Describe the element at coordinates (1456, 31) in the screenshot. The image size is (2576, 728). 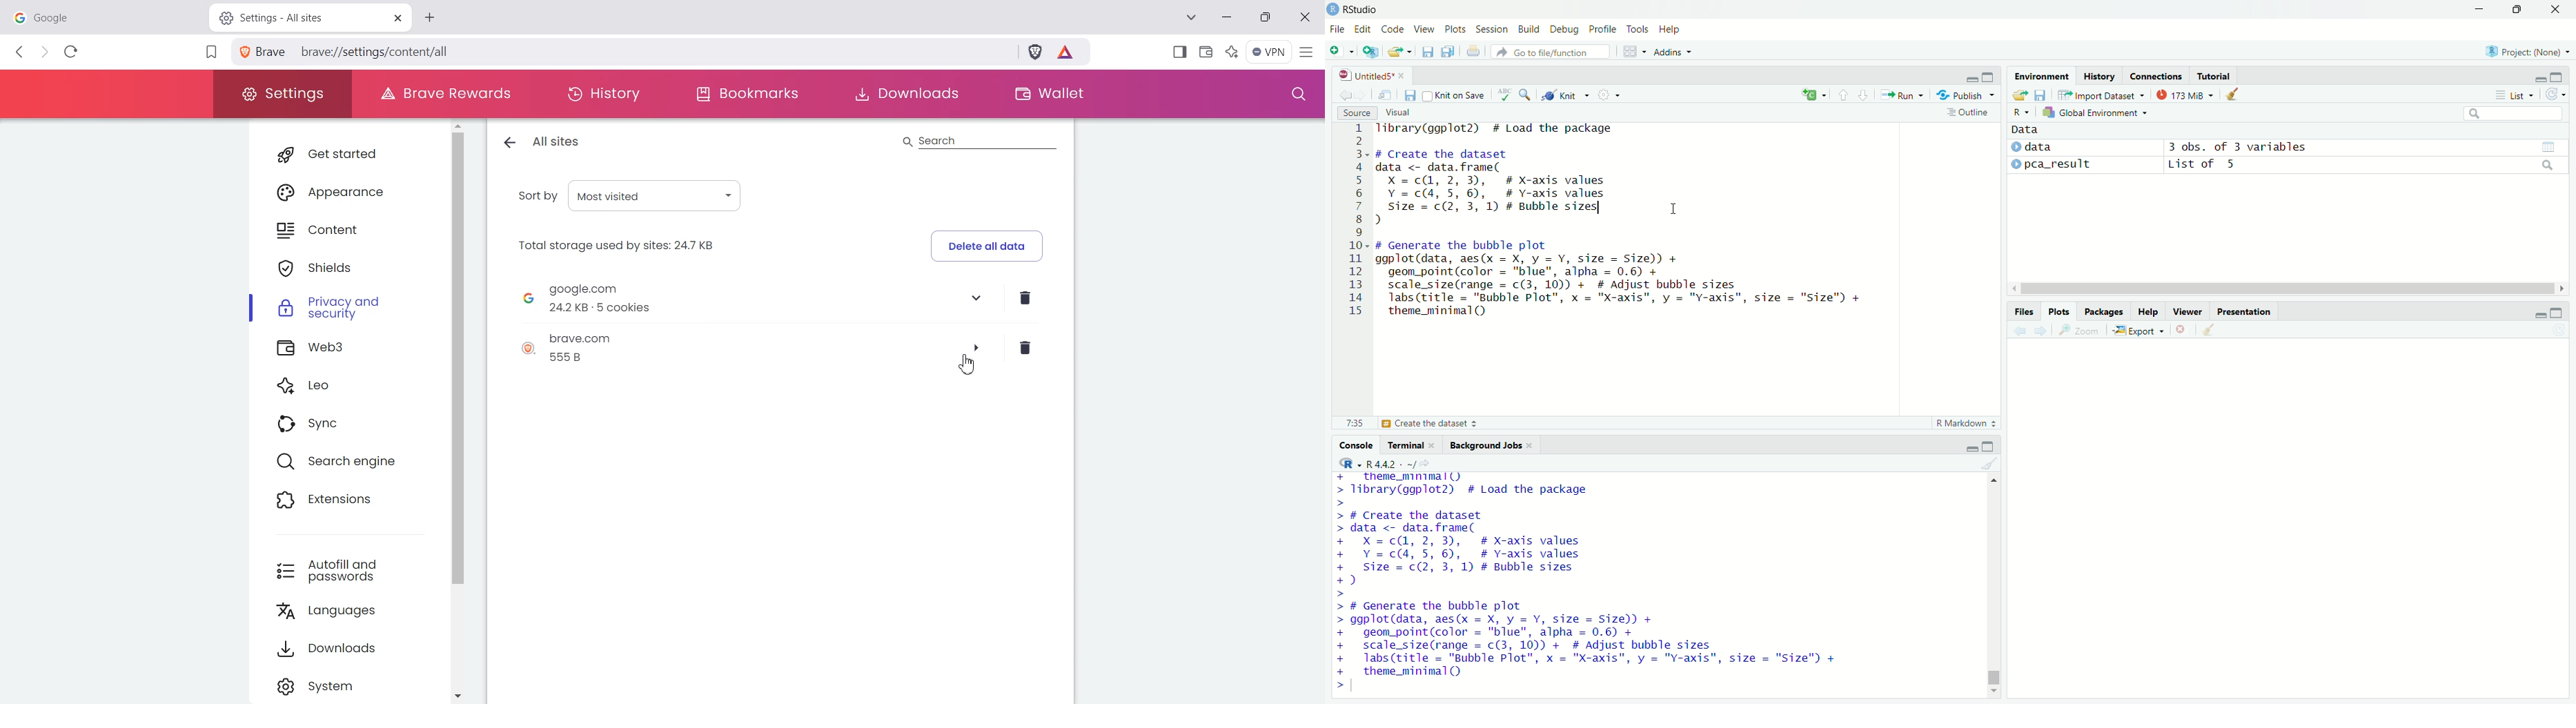
I see `plots` at that location.